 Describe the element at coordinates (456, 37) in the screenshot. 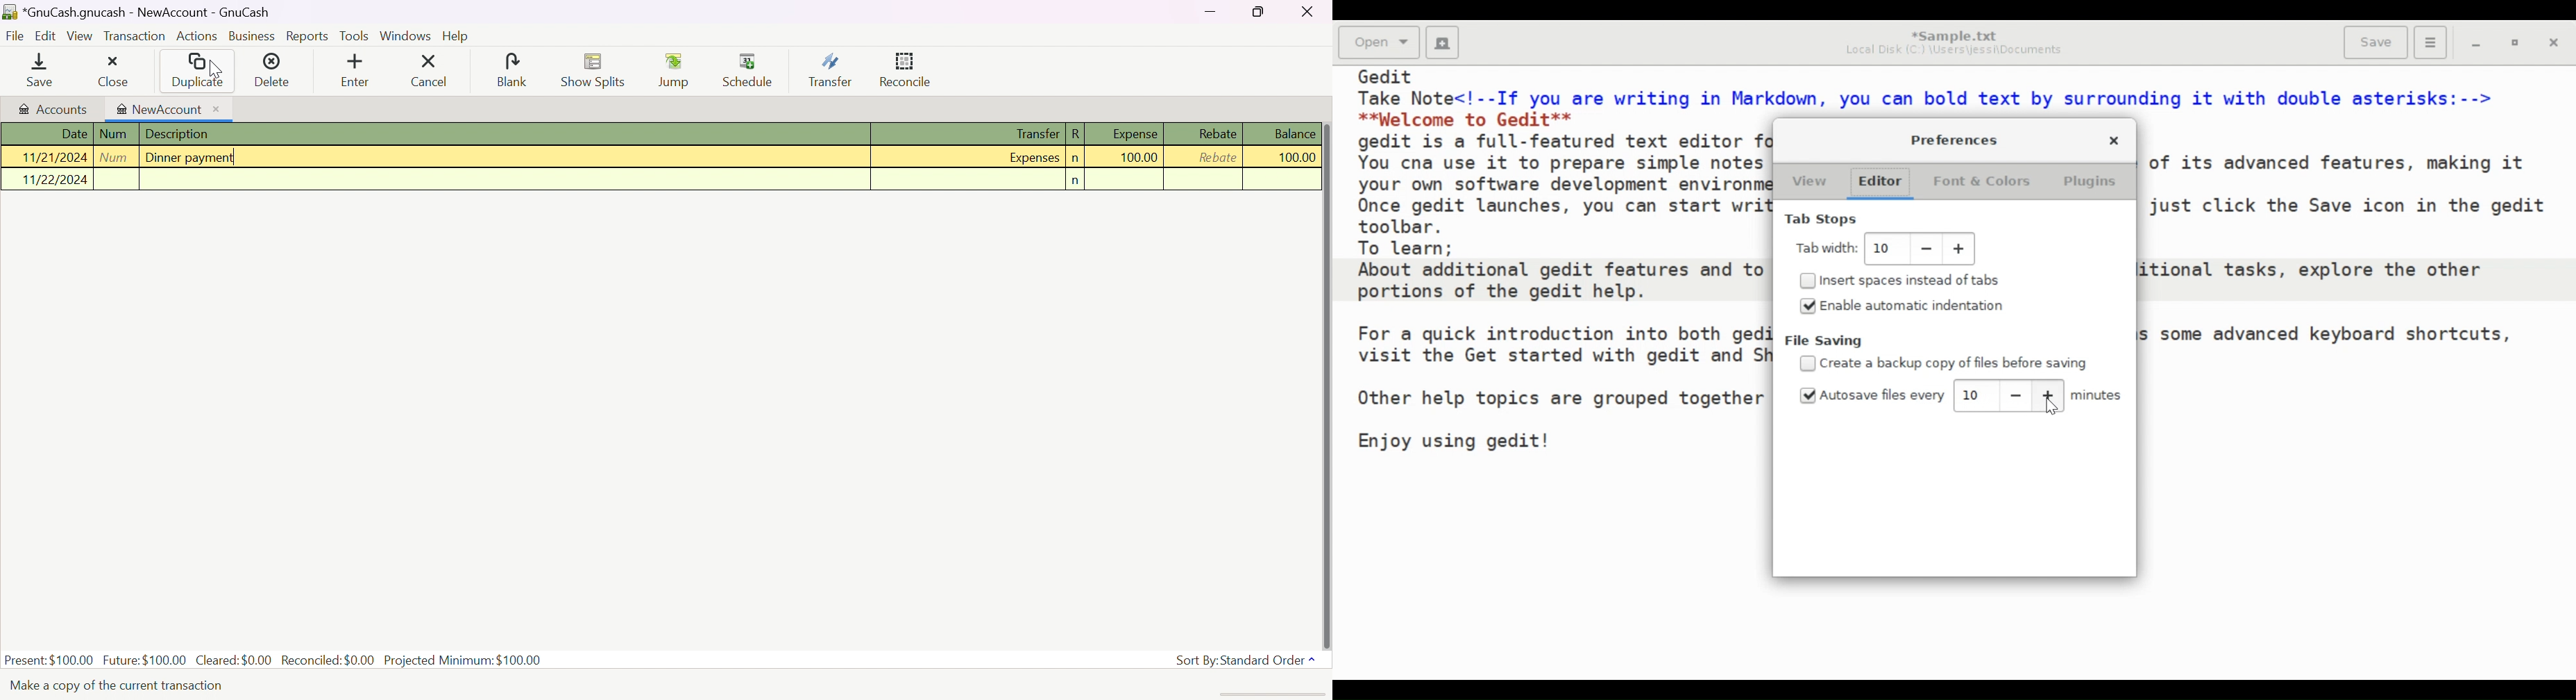

I see `Help` at that location.